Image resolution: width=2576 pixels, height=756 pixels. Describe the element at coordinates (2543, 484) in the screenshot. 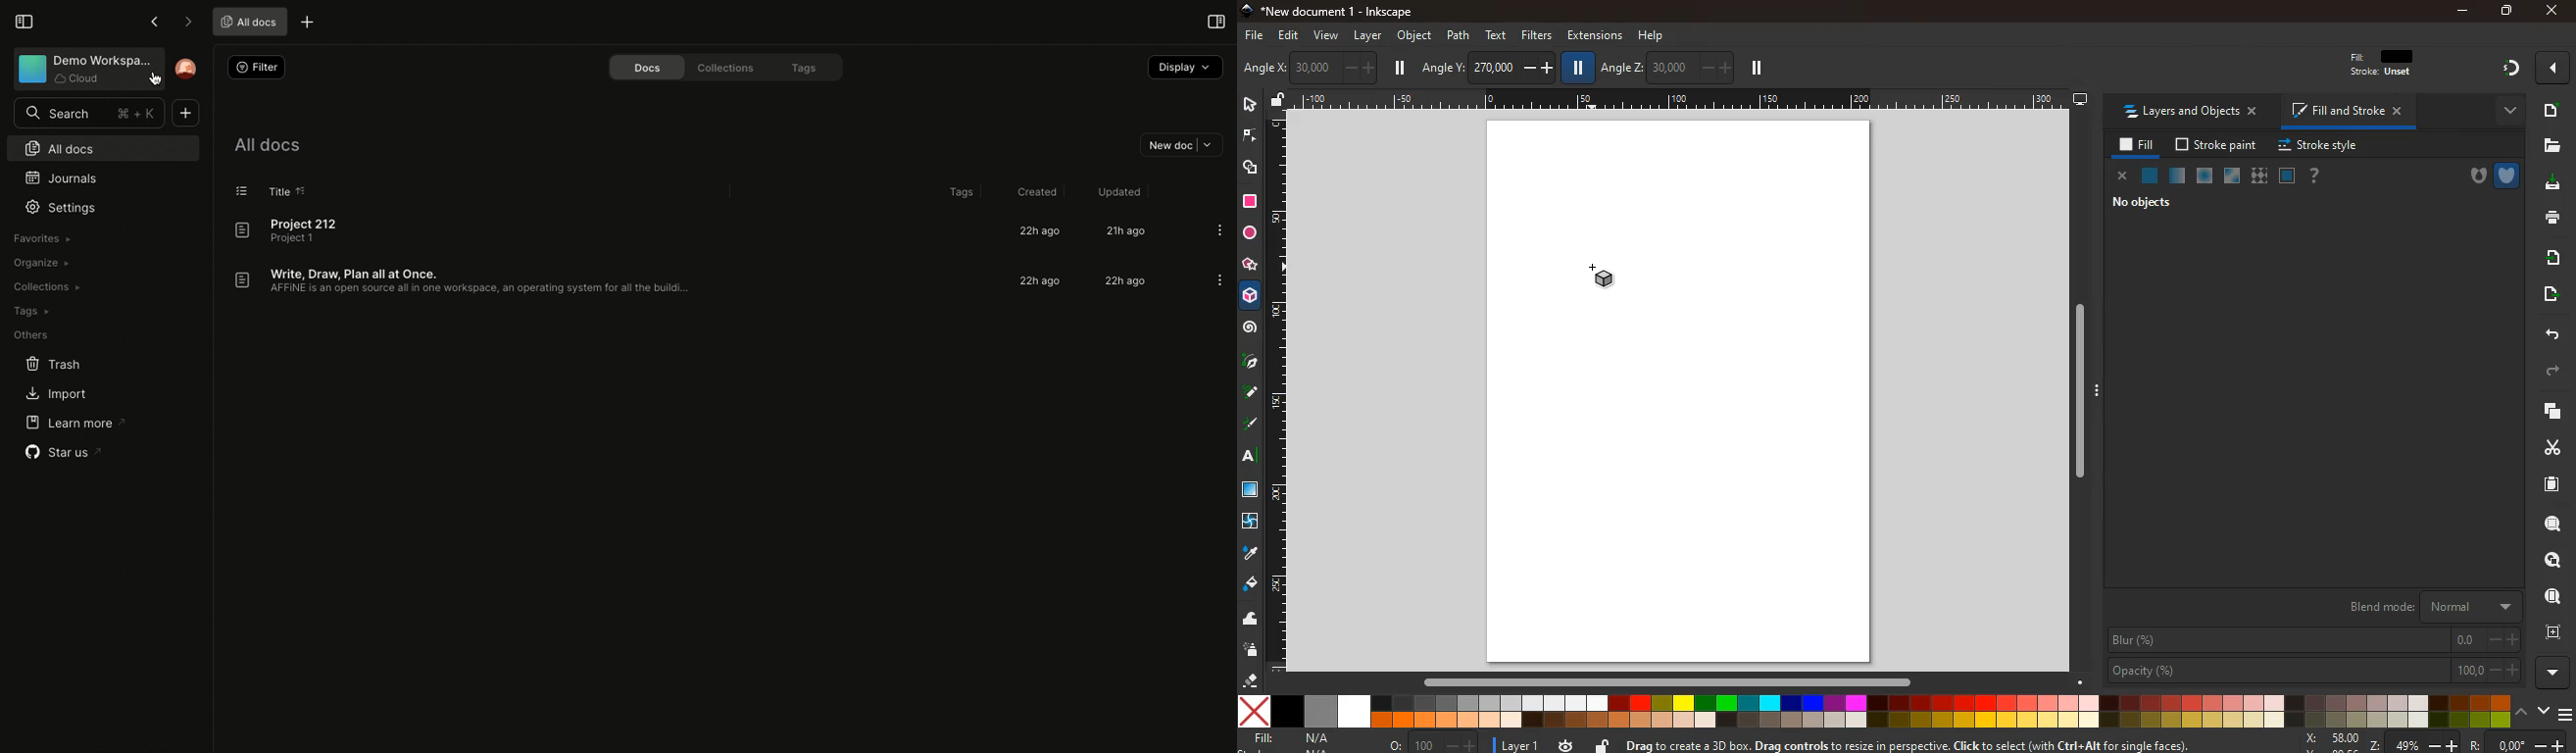

I see `paper` at that location.